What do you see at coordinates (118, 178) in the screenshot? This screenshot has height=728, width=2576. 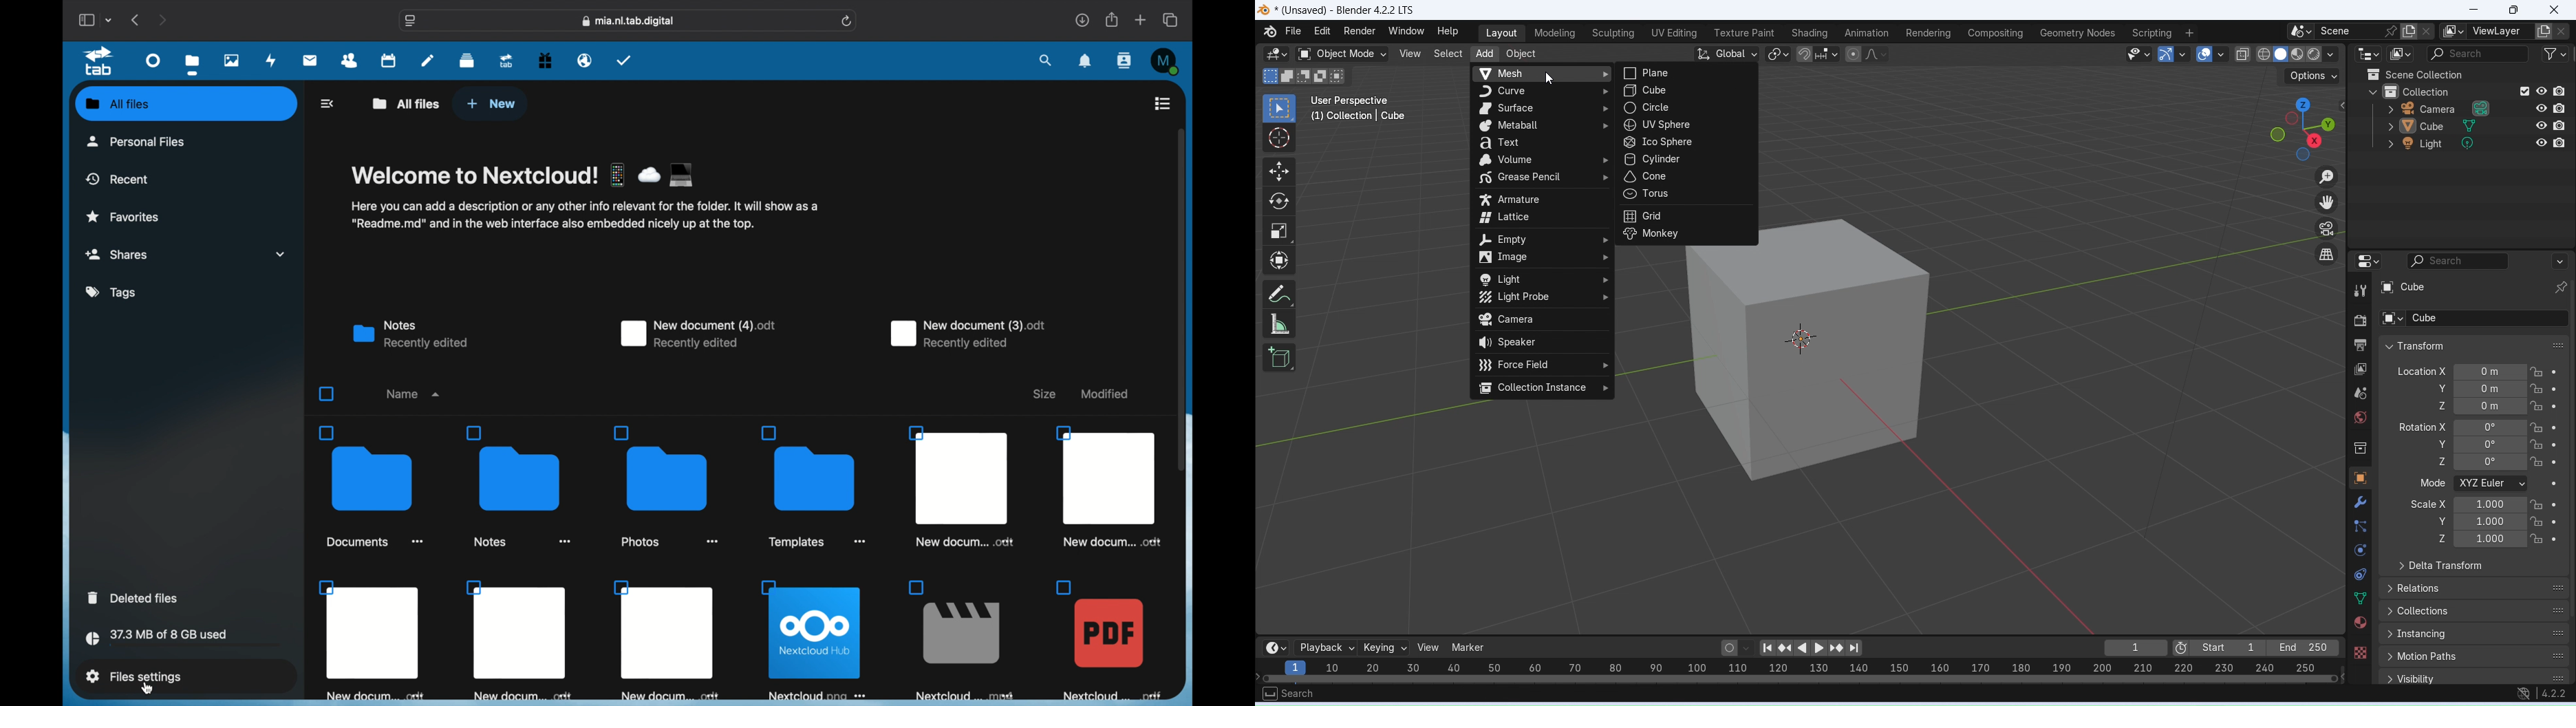 I see `recent` at bounding box center [118, 178].